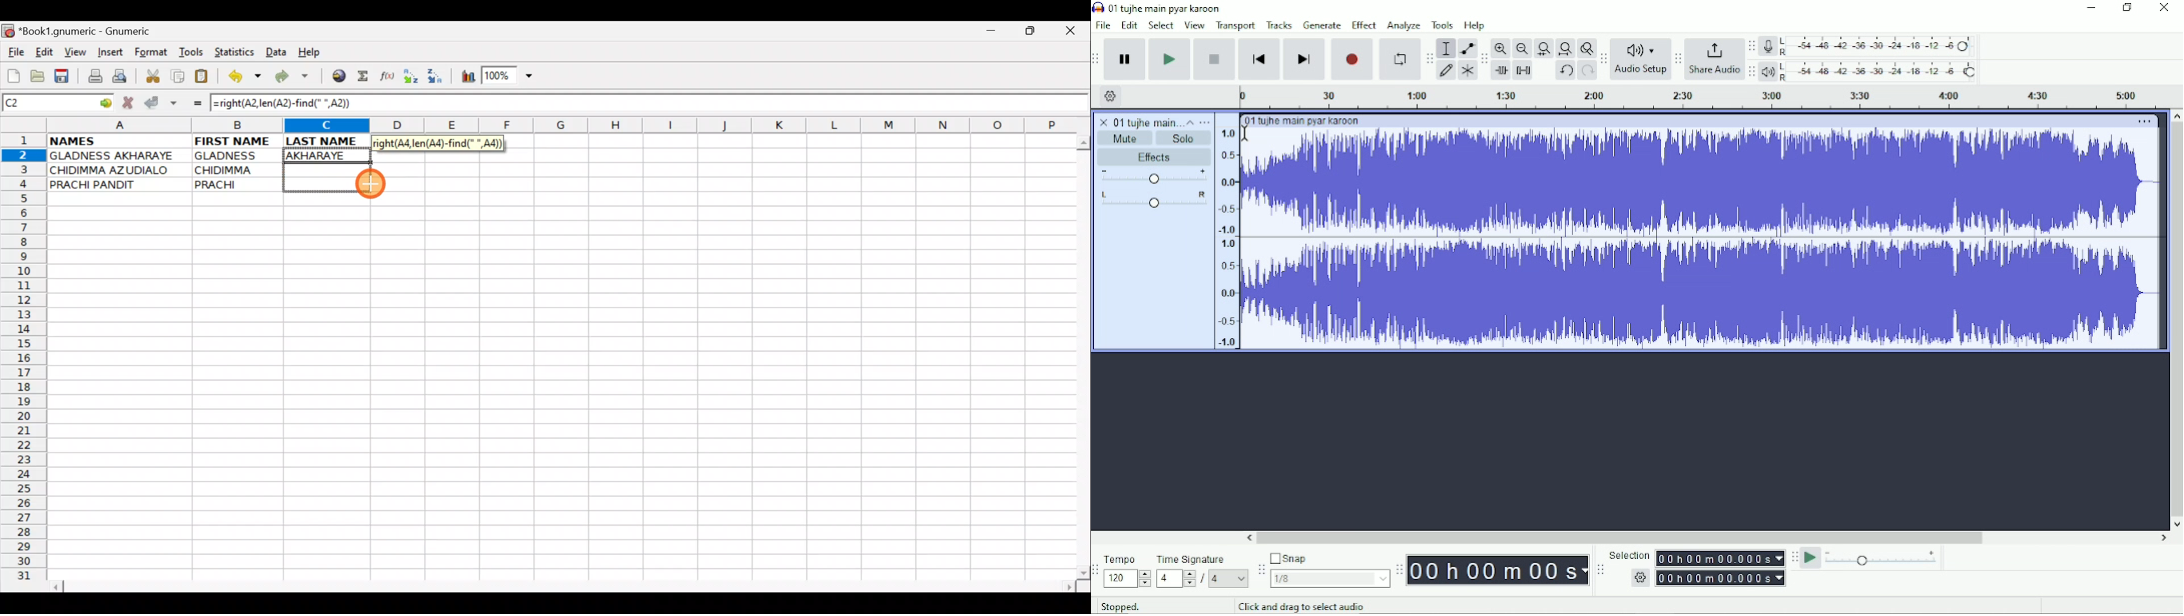 The image size is (2184, 616). Describe the element at coordinates (1869, 71) in the screenshot. I see `Playback meter` at that location.